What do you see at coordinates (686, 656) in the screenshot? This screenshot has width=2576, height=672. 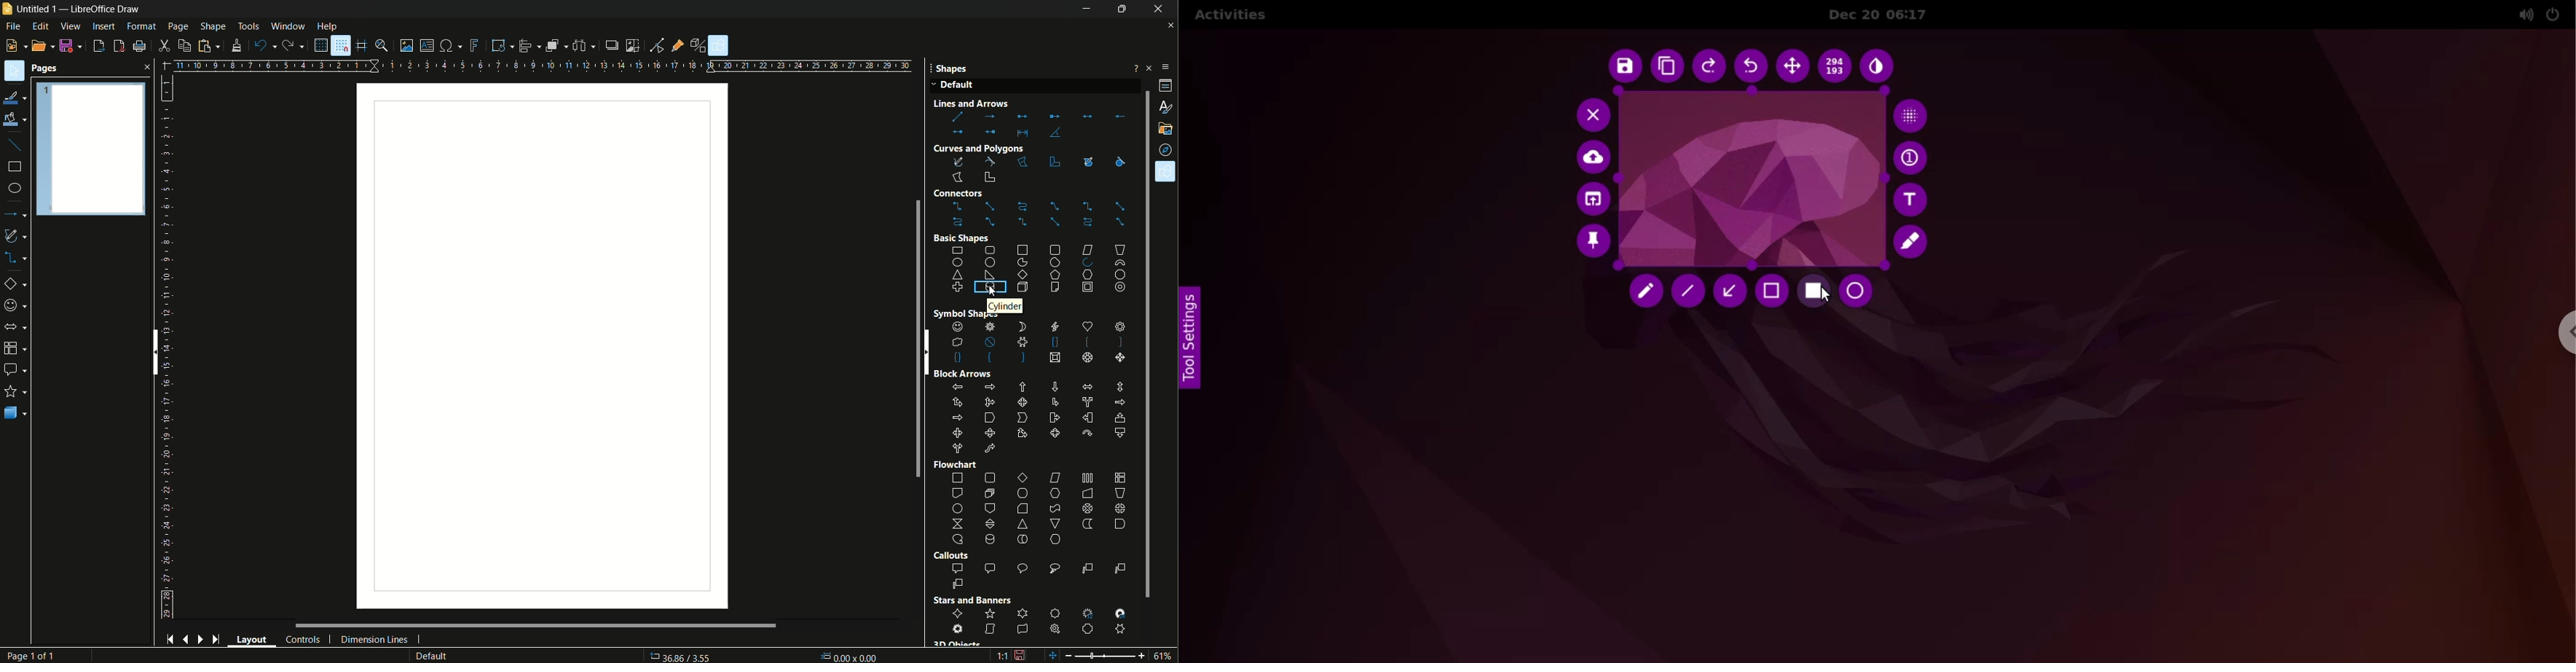 I see `36.86` at bounding box center [686, 656].